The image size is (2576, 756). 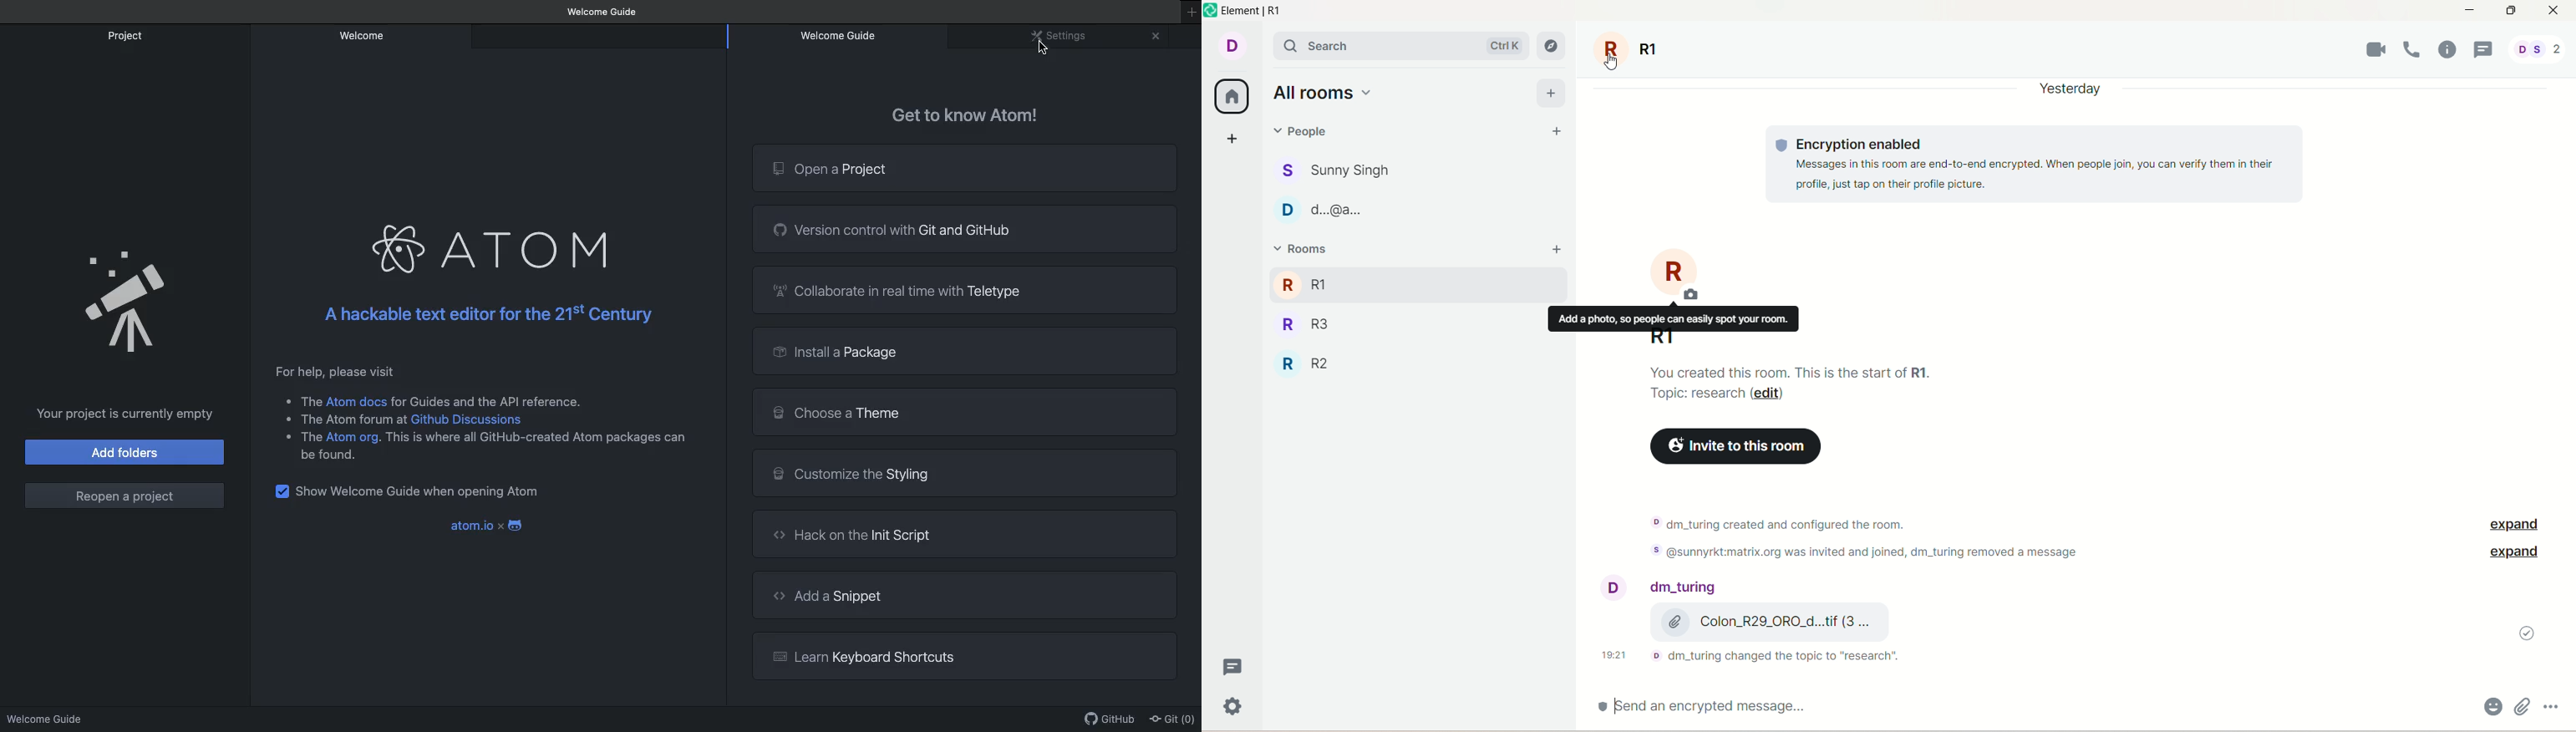 What do you see at coordinates (2377, 52) in the screenshot?
I see `video call` at bounding box center [2377, 52].